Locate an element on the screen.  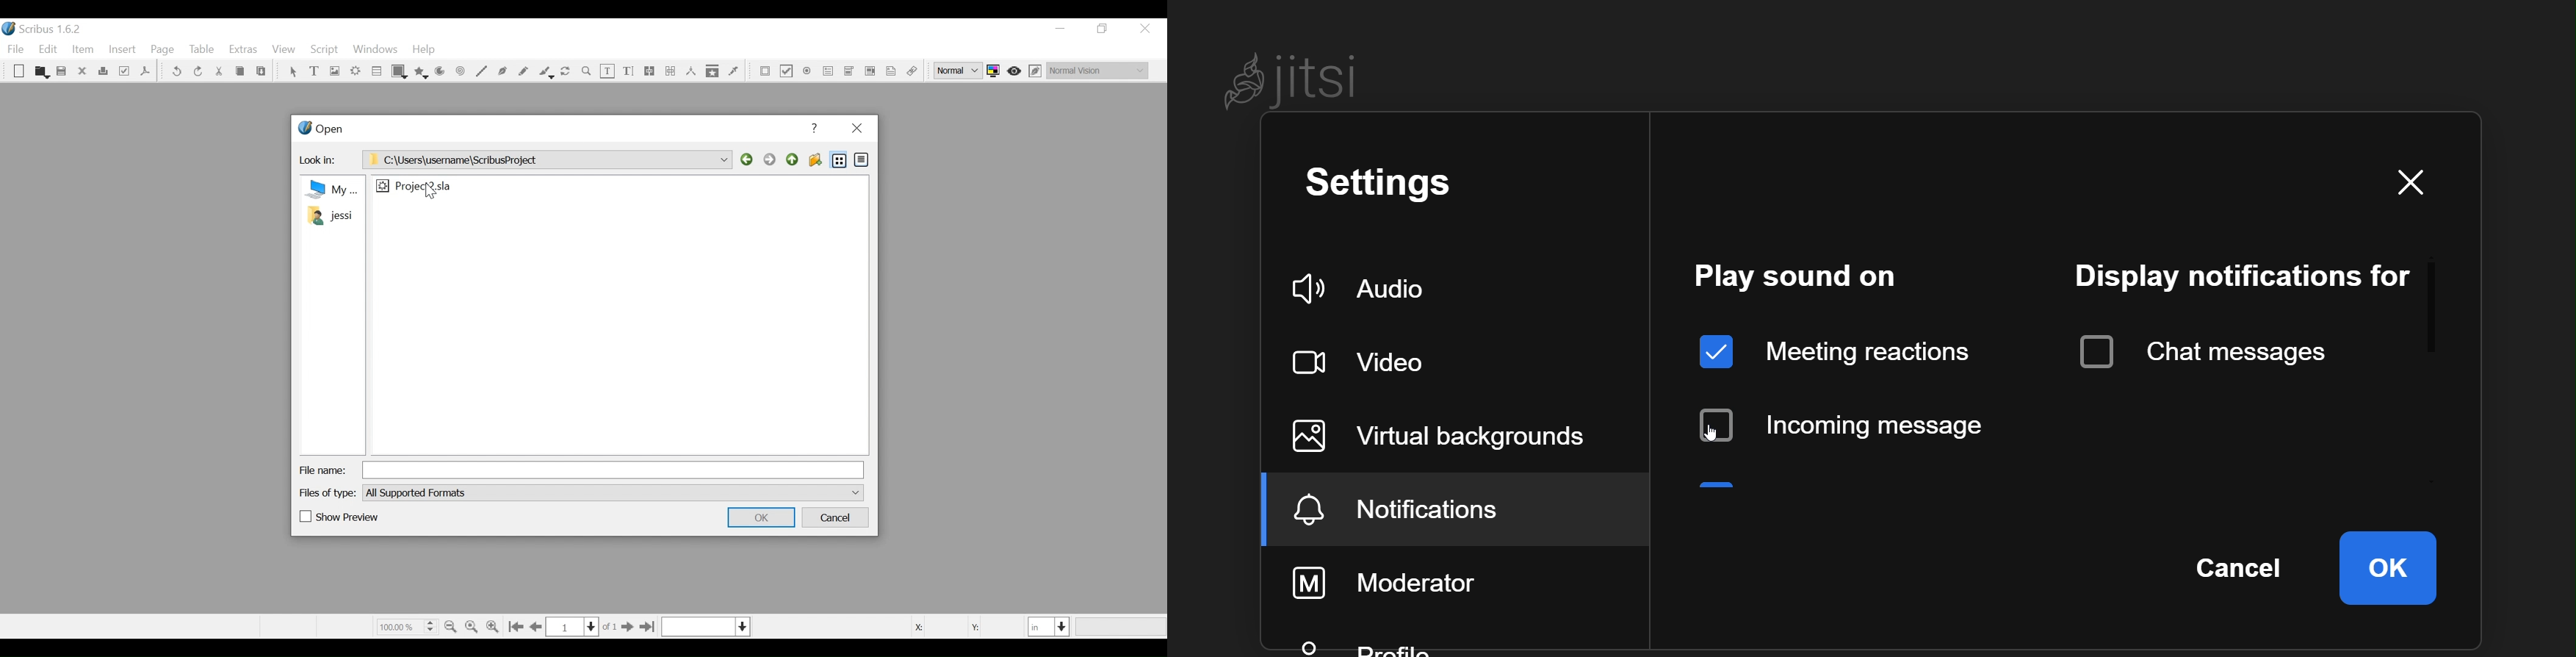
Select the visual appearance of the display is located at coordinates (1097, 69).